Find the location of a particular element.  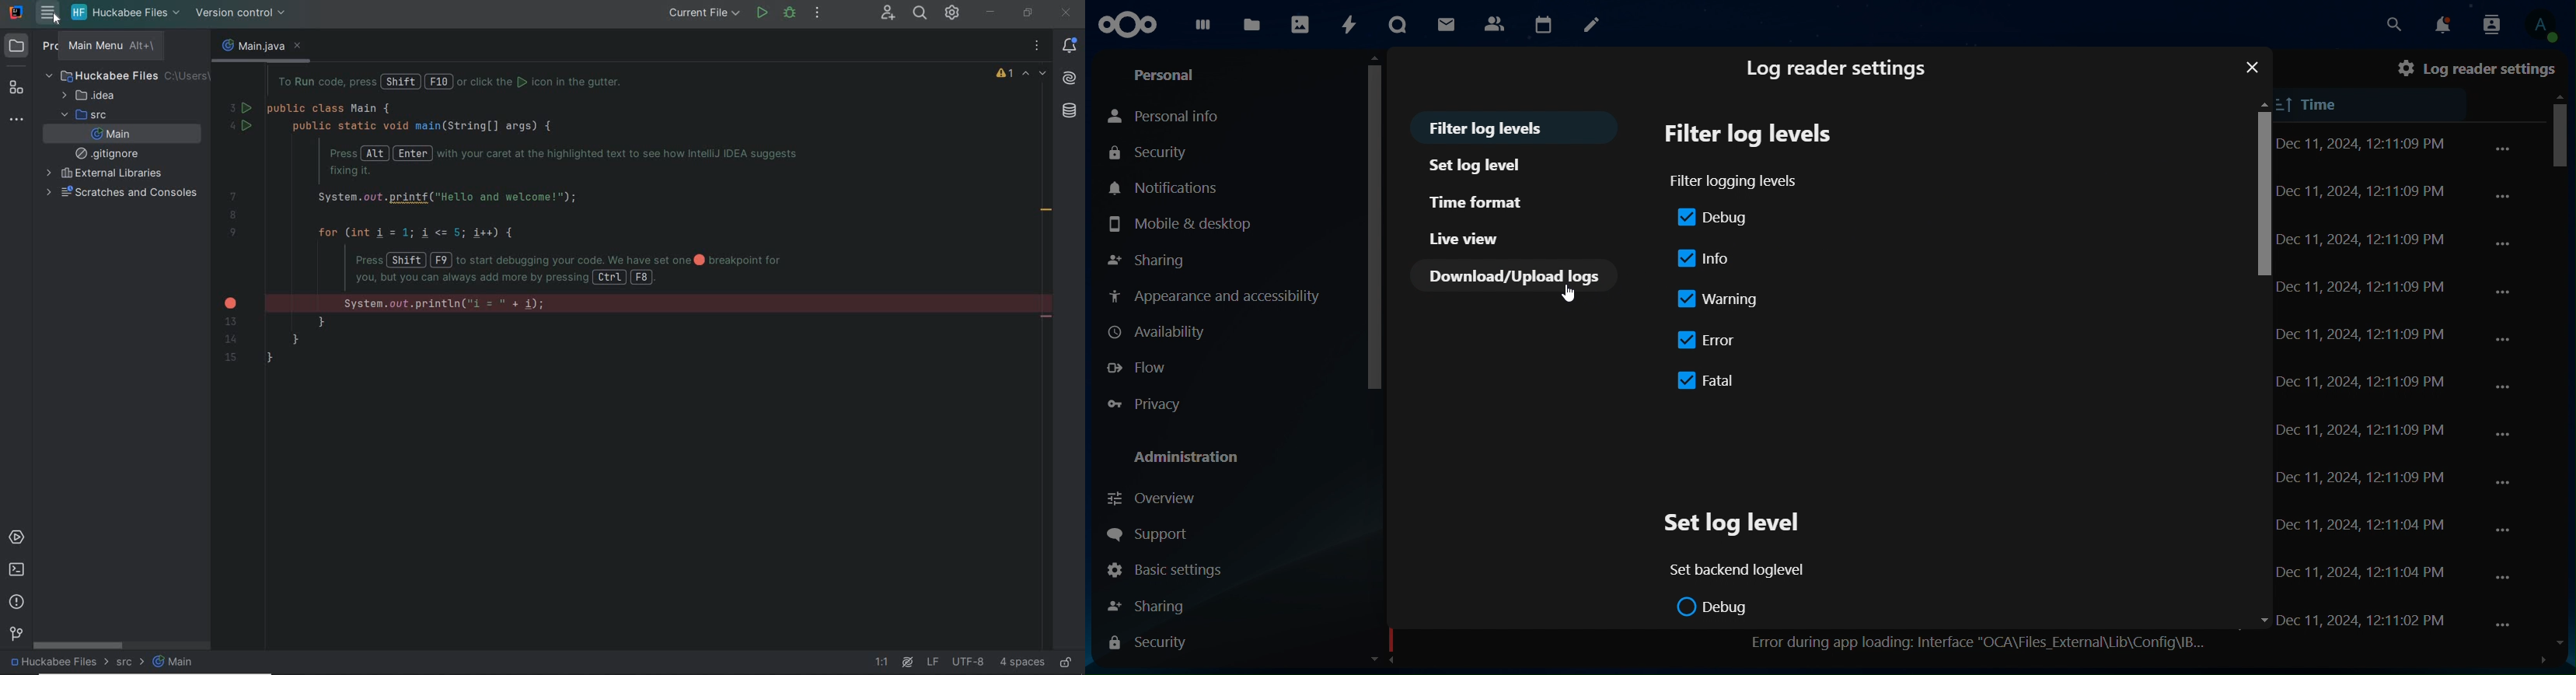

close is located at coordinates (2252, 68).